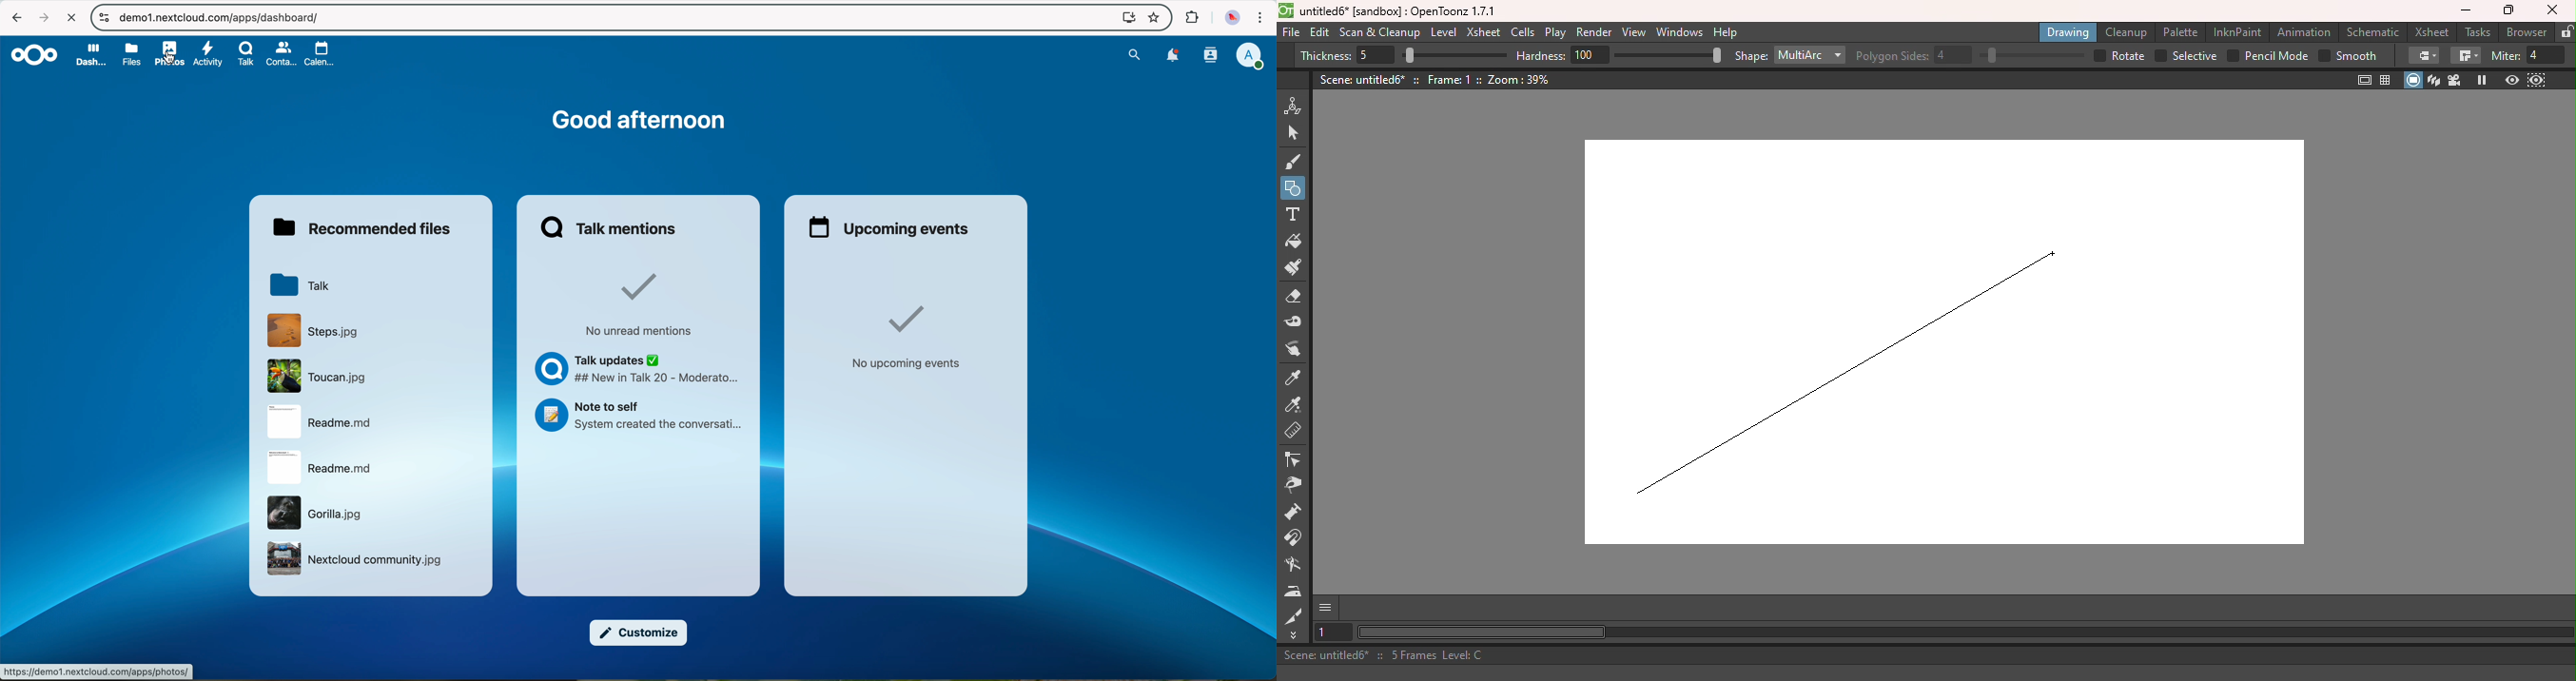  I want to click on Join, so click(2465, 56).